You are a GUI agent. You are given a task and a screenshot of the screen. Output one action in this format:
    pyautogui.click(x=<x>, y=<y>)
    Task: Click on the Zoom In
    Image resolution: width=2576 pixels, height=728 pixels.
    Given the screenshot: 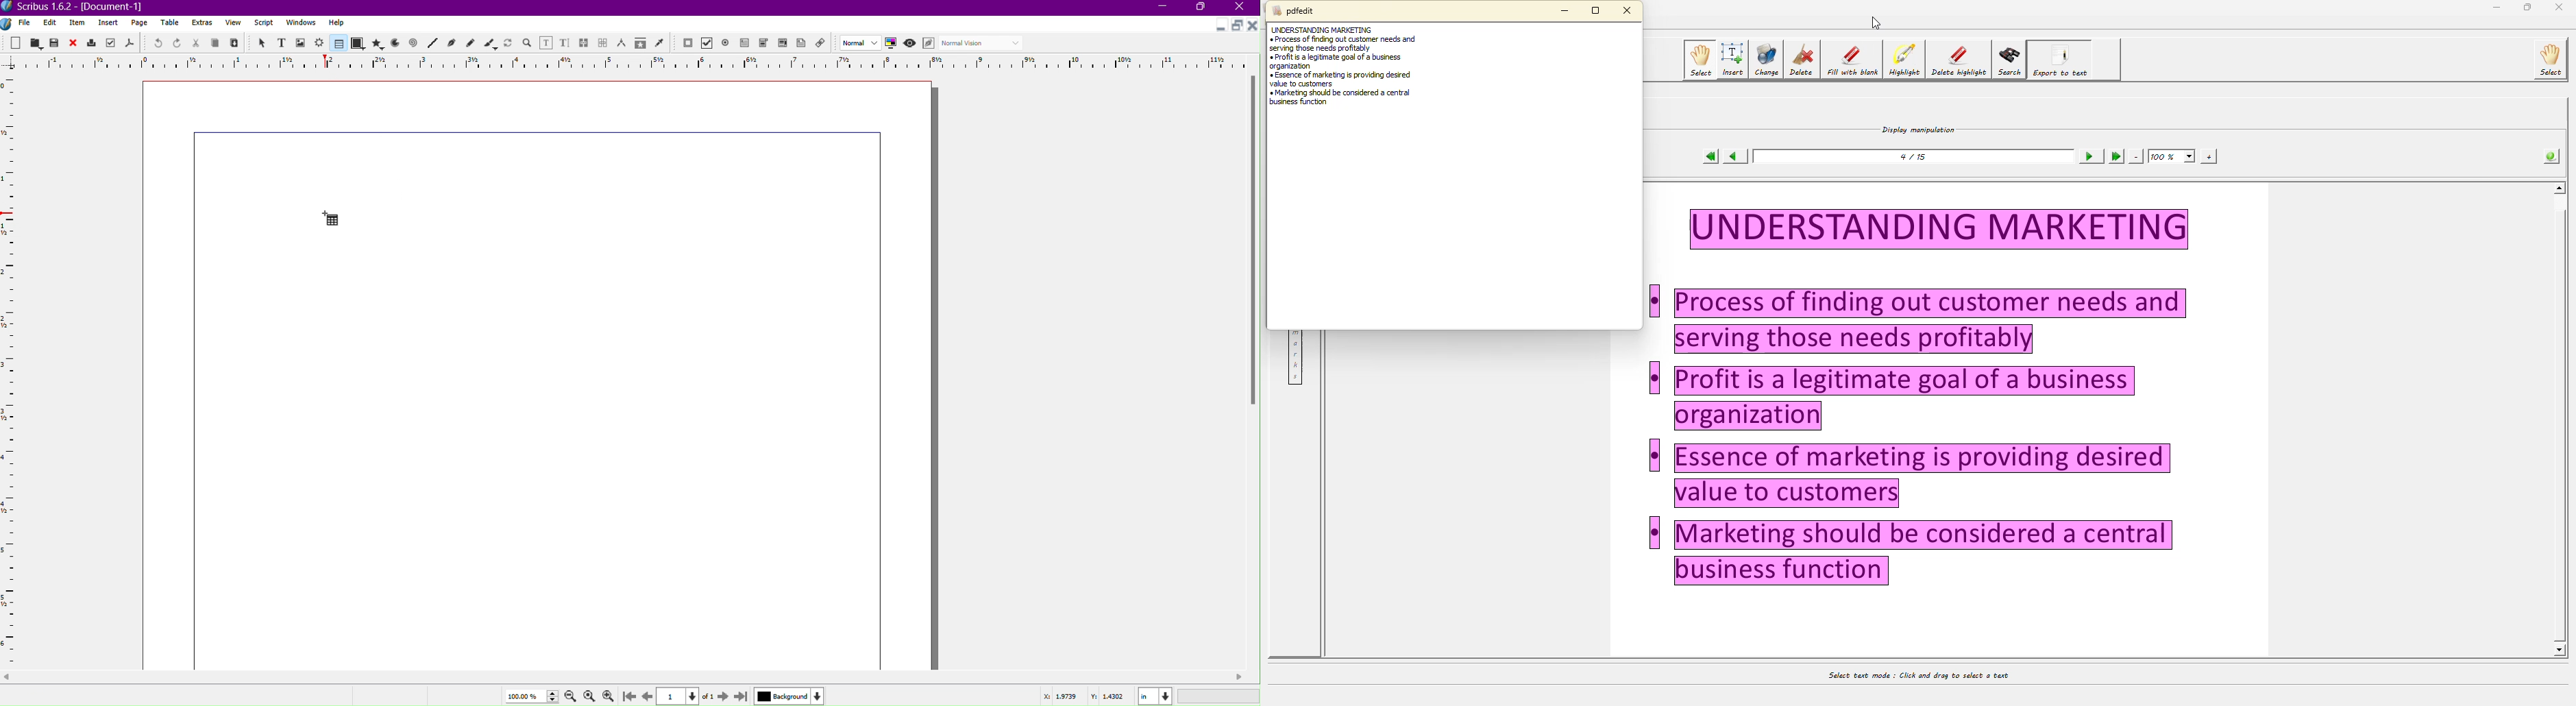 What is the action you would take?
    pyautogui.click(x=611, y=695)
    